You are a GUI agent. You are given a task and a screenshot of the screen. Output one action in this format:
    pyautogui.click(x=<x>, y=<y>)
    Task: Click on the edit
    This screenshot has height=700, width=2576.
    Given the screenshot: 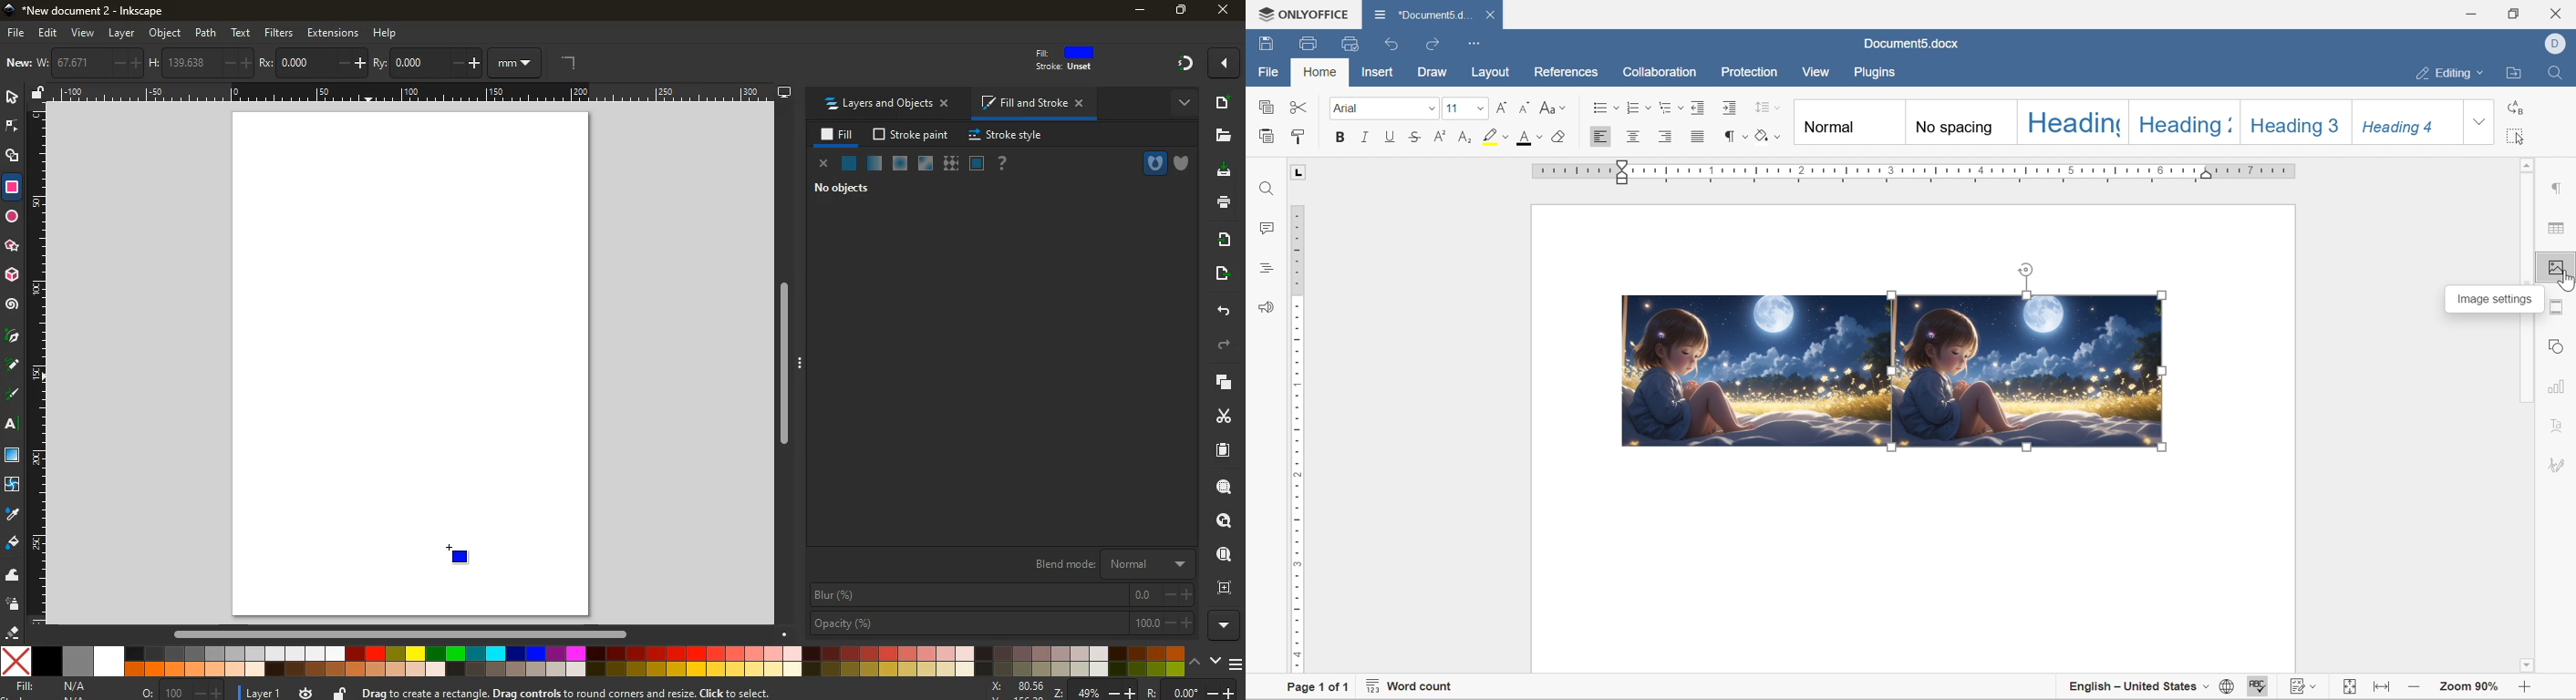 What is the action you would take?
    pyautogui.click(x=50, y=34)
    